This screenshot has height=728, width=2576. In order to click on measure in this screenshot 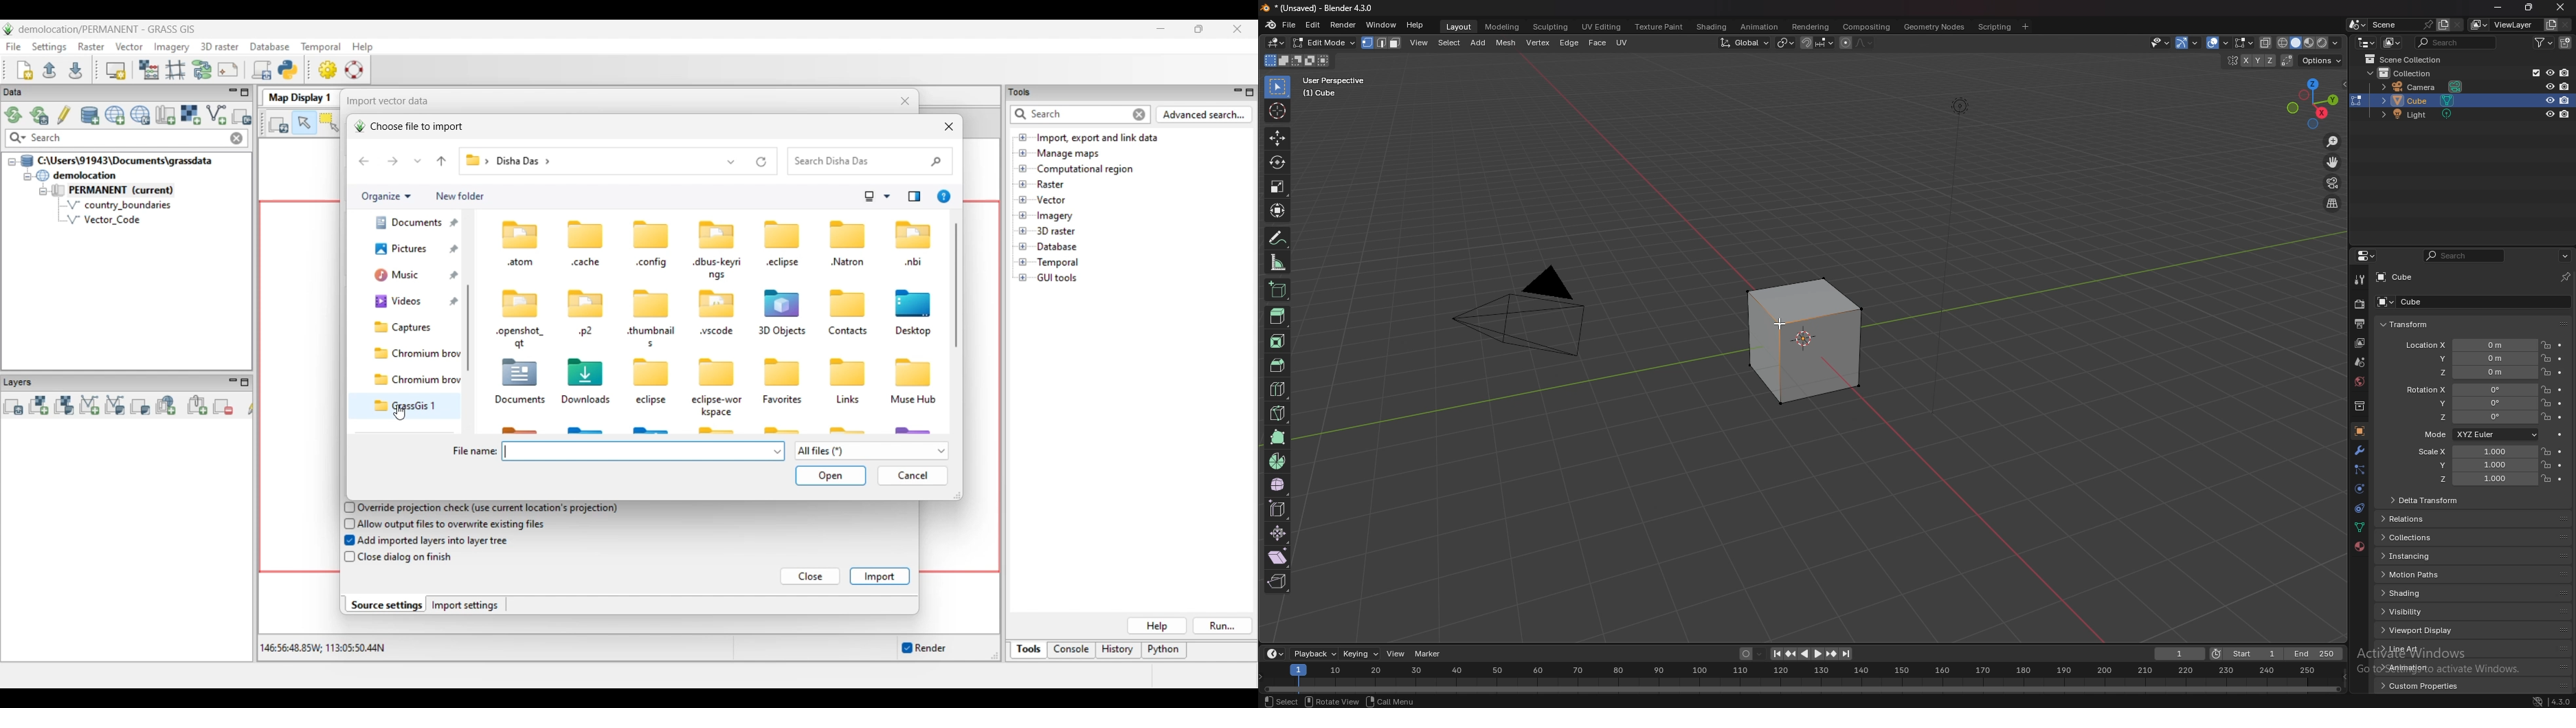, I will do `click(1279, 263)`.